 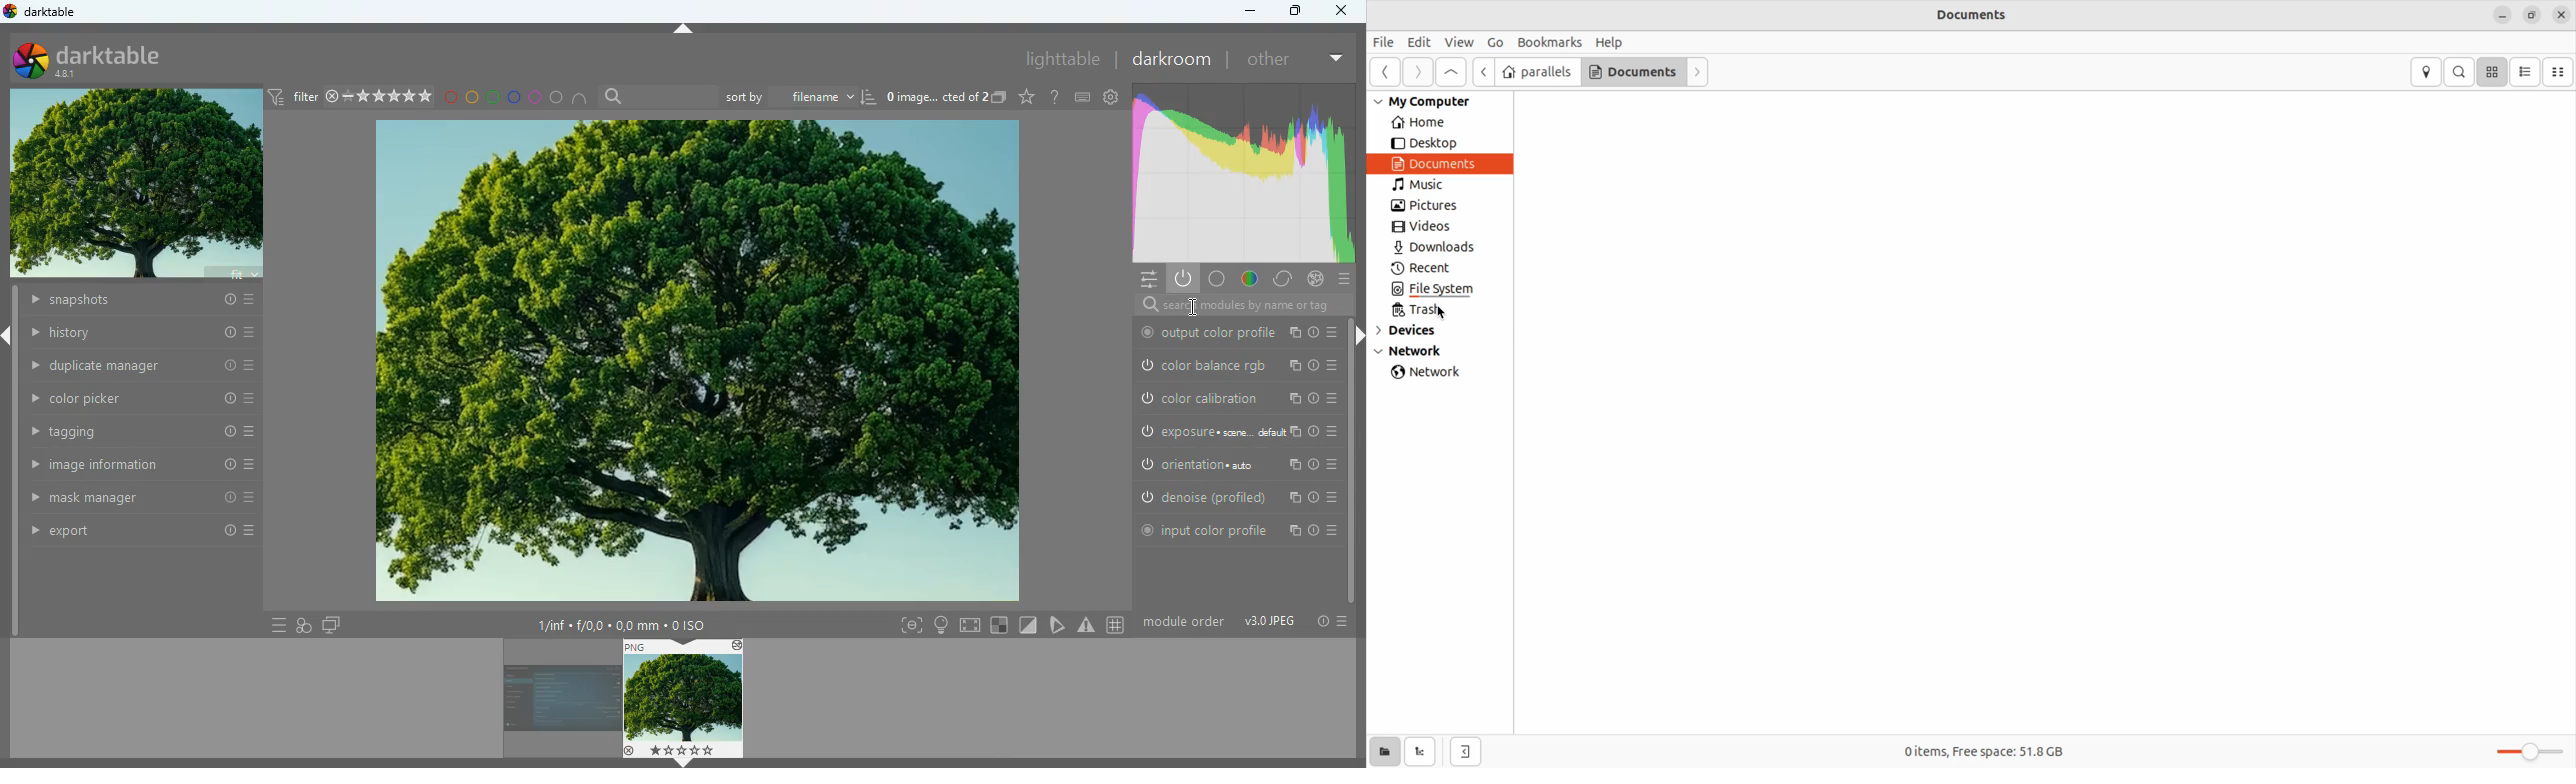 What do you see at coordinates (1412, 330) in the screenshot?
I see `devices` at bounding box center [1412, 330].